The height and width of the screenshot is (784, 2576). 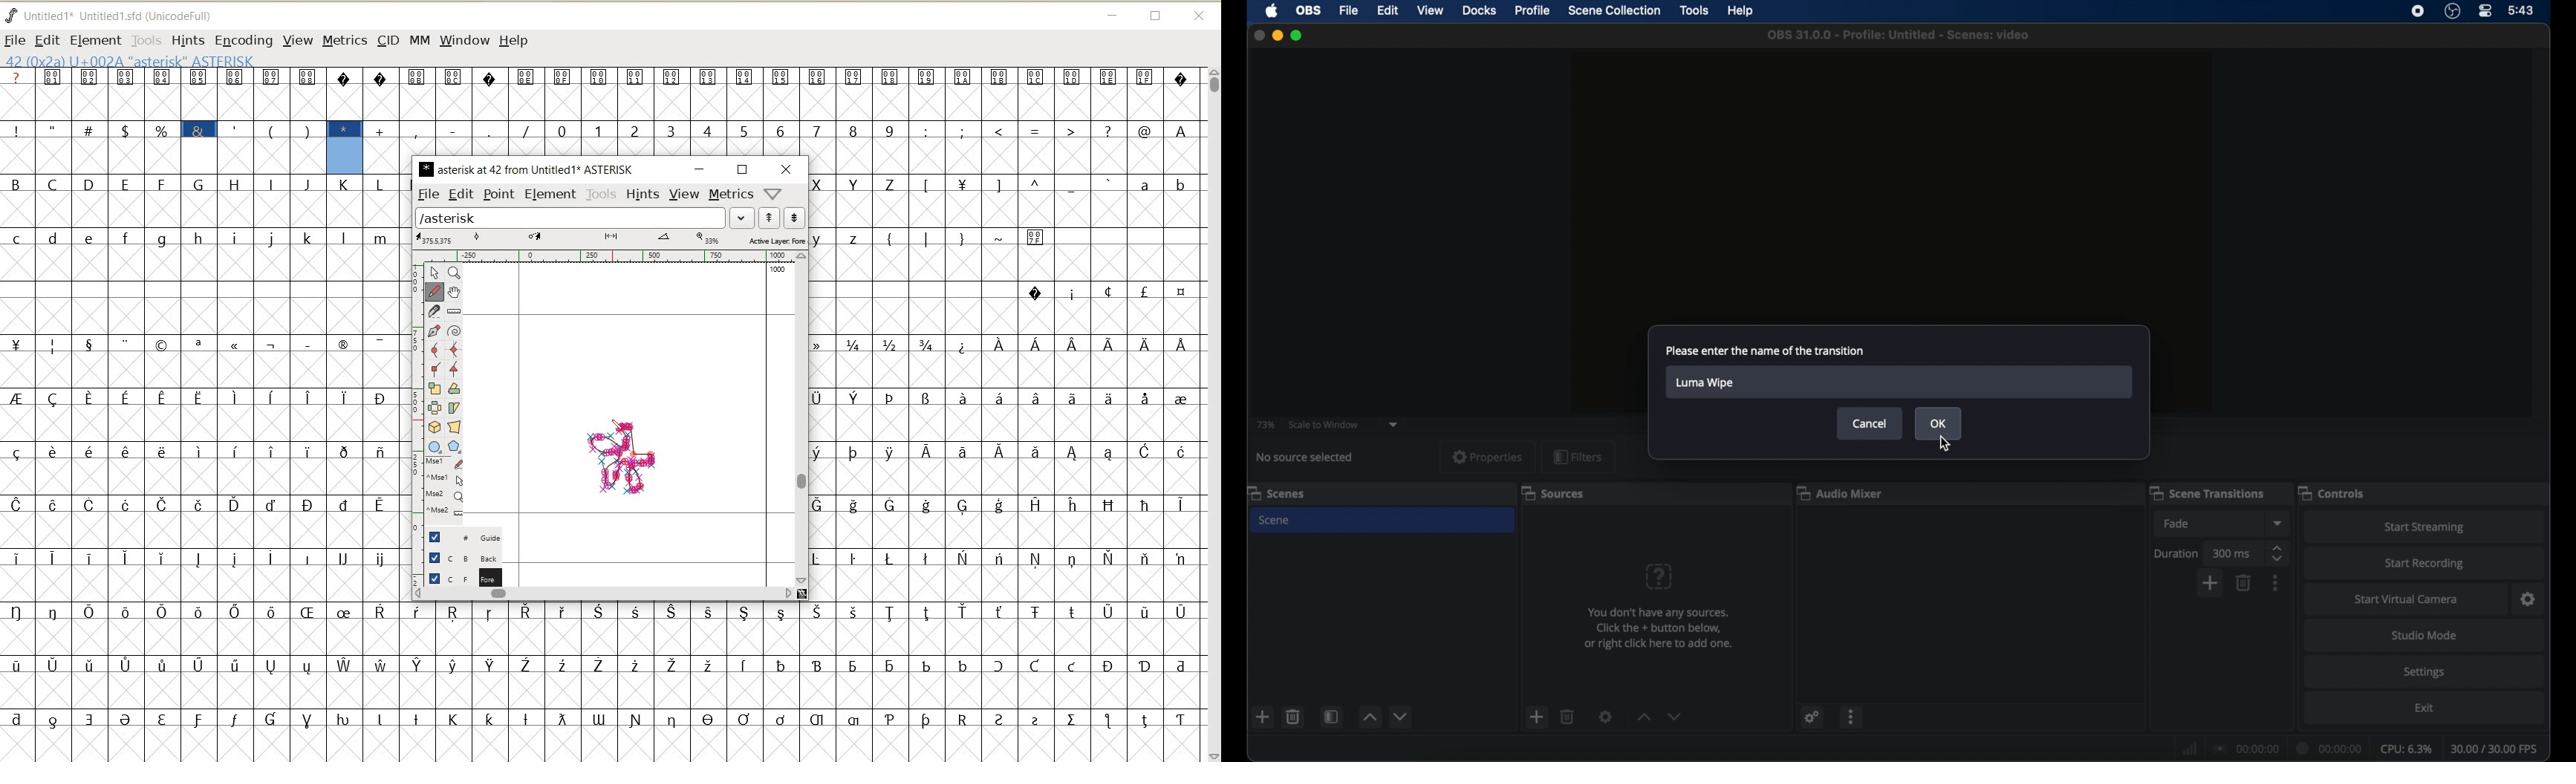 What do you see at coordinates (2406, 599) in the screenshot?
I see `start virtual camera` at bounding box center [2406, 599].